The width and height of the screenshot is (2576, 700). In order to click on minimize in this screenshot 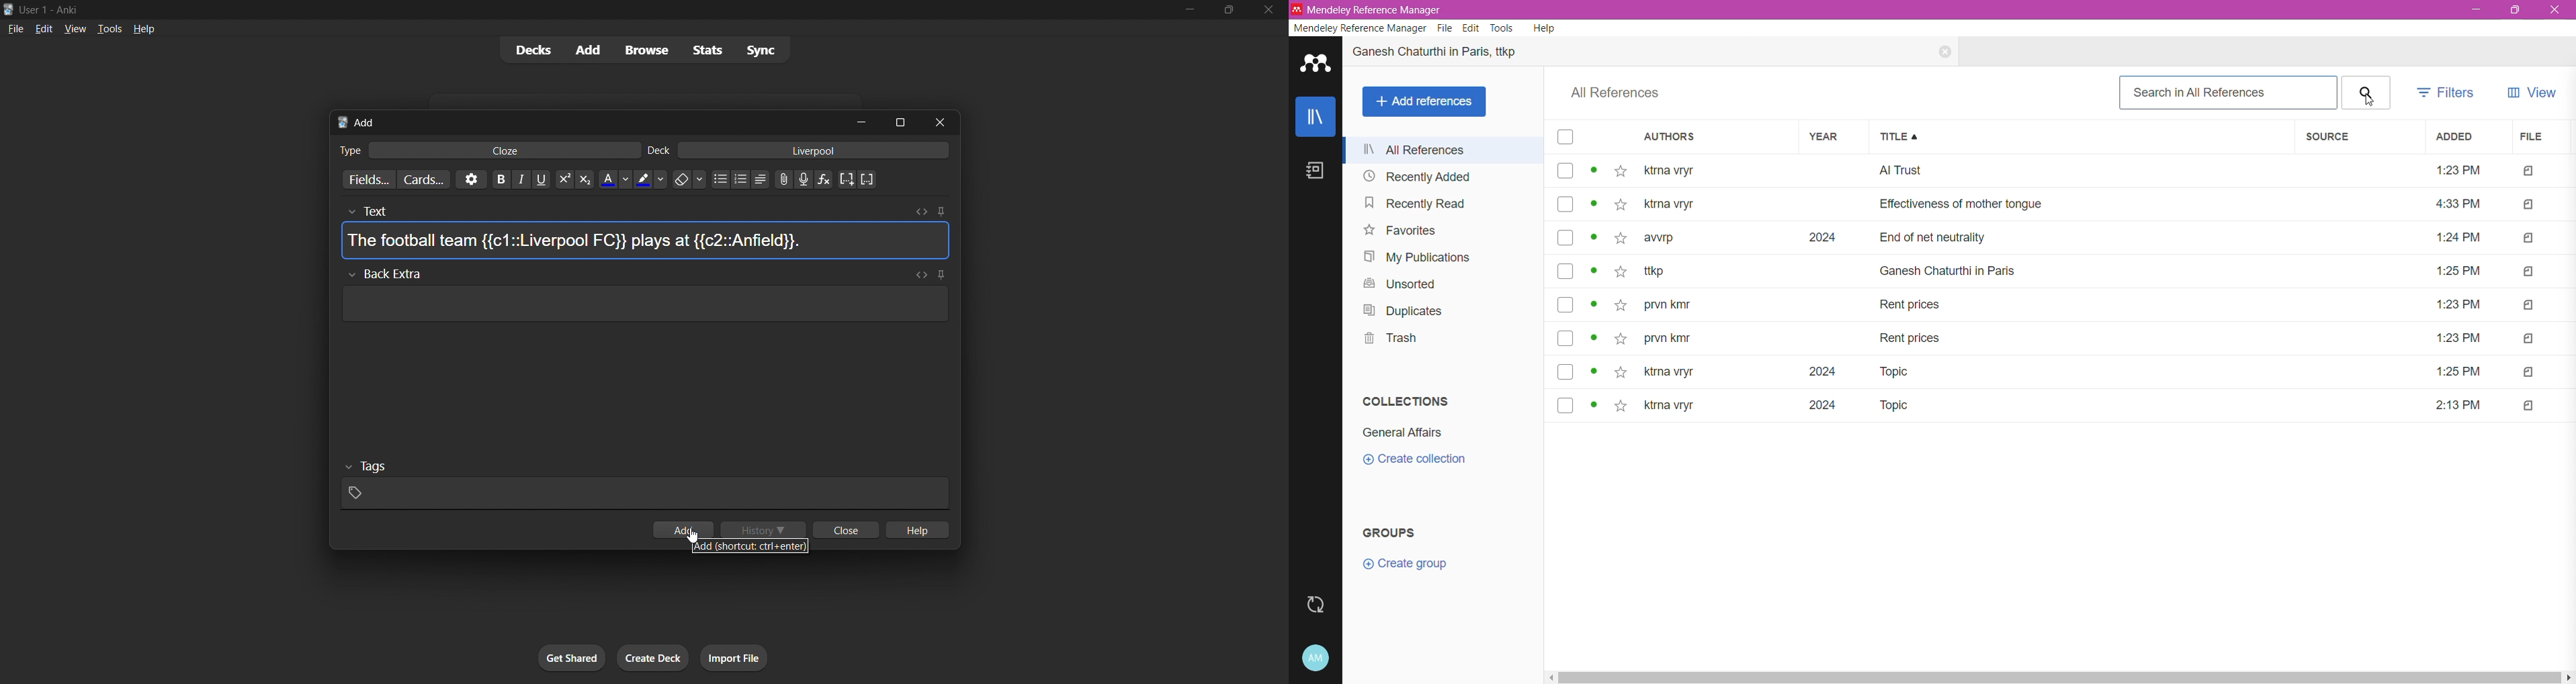, I will do `click(854, 121)`.